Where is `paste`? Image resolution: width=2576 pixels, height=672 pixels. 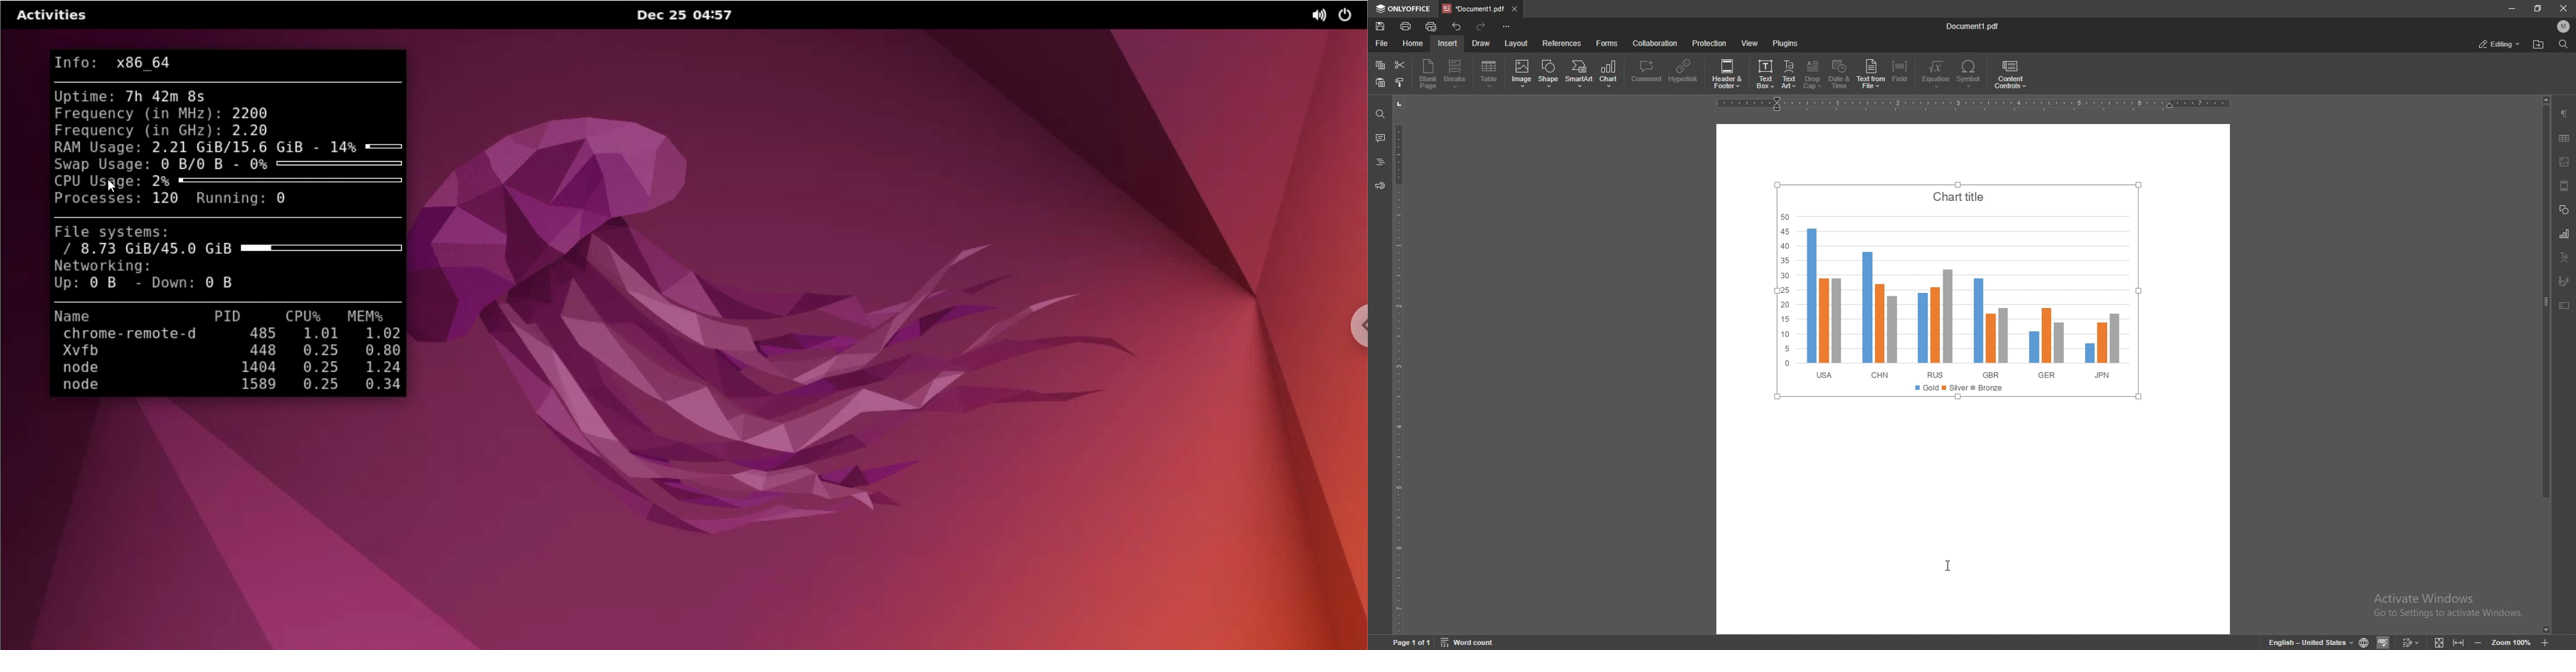 paste is located at coordinates (1380, 83).